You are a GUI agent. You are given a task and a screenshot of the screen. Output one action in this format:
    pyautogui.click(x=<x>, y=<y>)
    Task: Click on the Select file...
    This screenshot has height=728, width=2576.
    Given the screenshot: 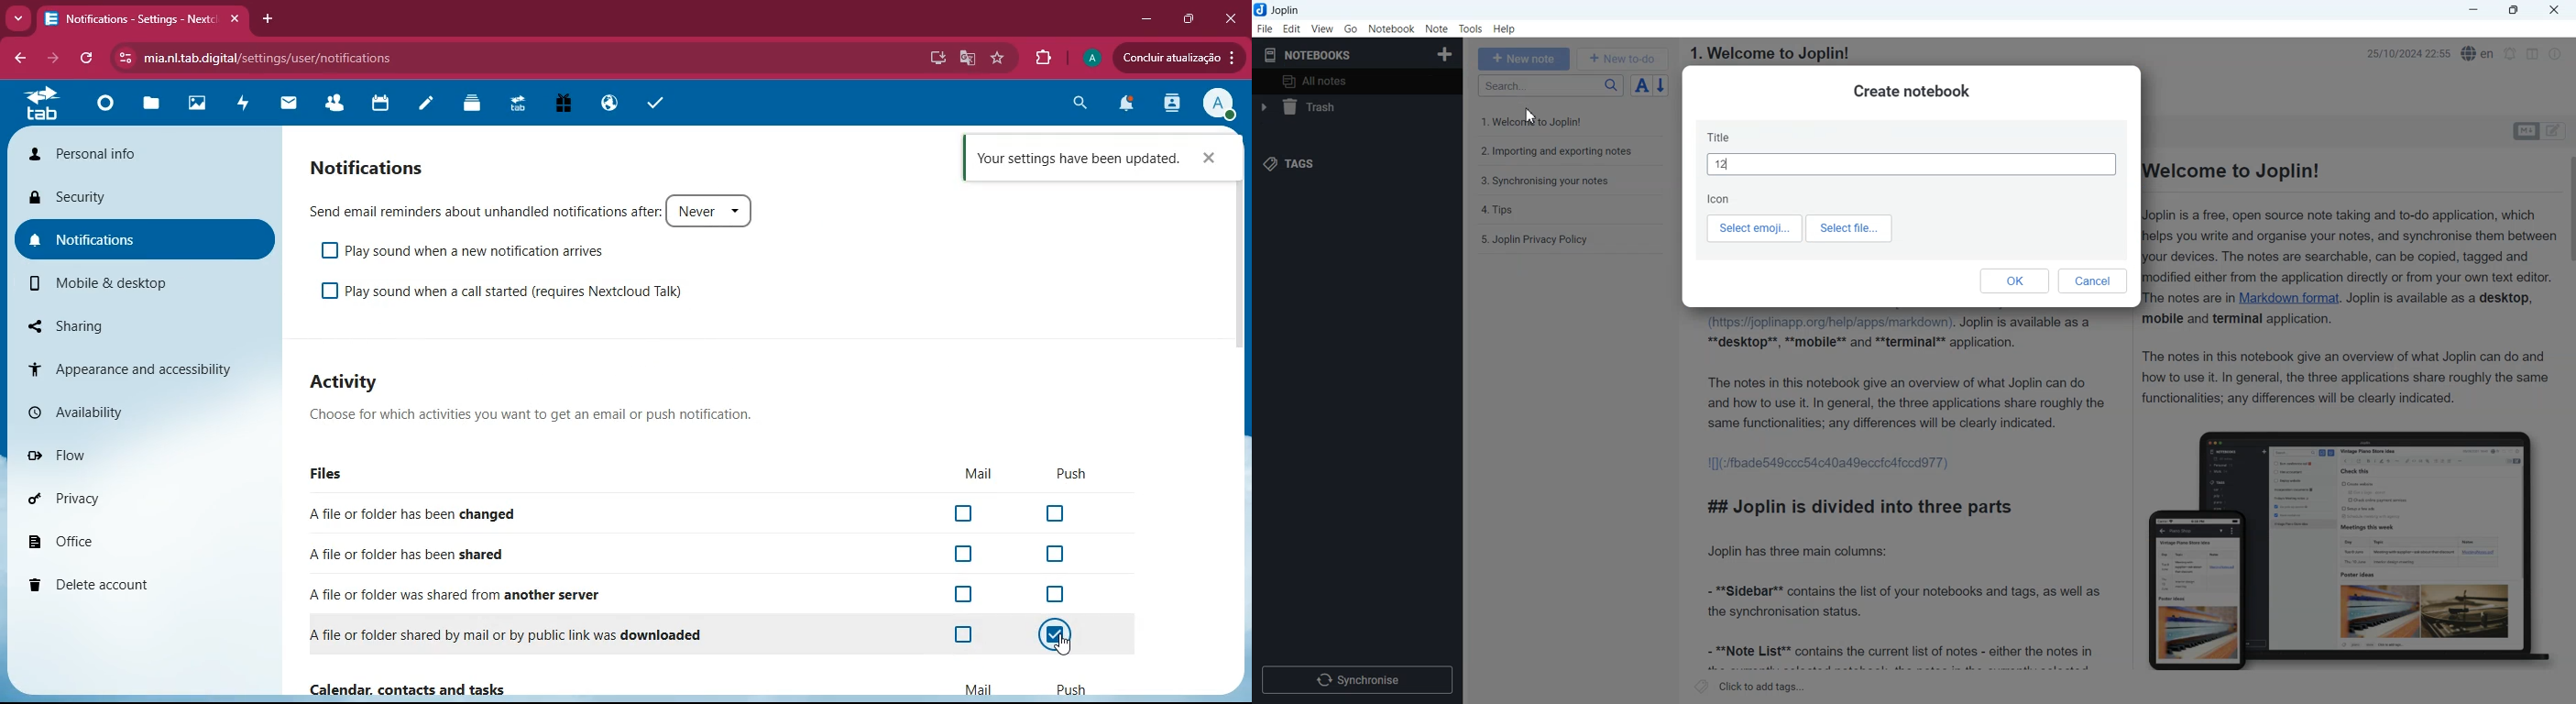 What is the action you would take?
    pyautogui.click(x=1851, y=228)
    